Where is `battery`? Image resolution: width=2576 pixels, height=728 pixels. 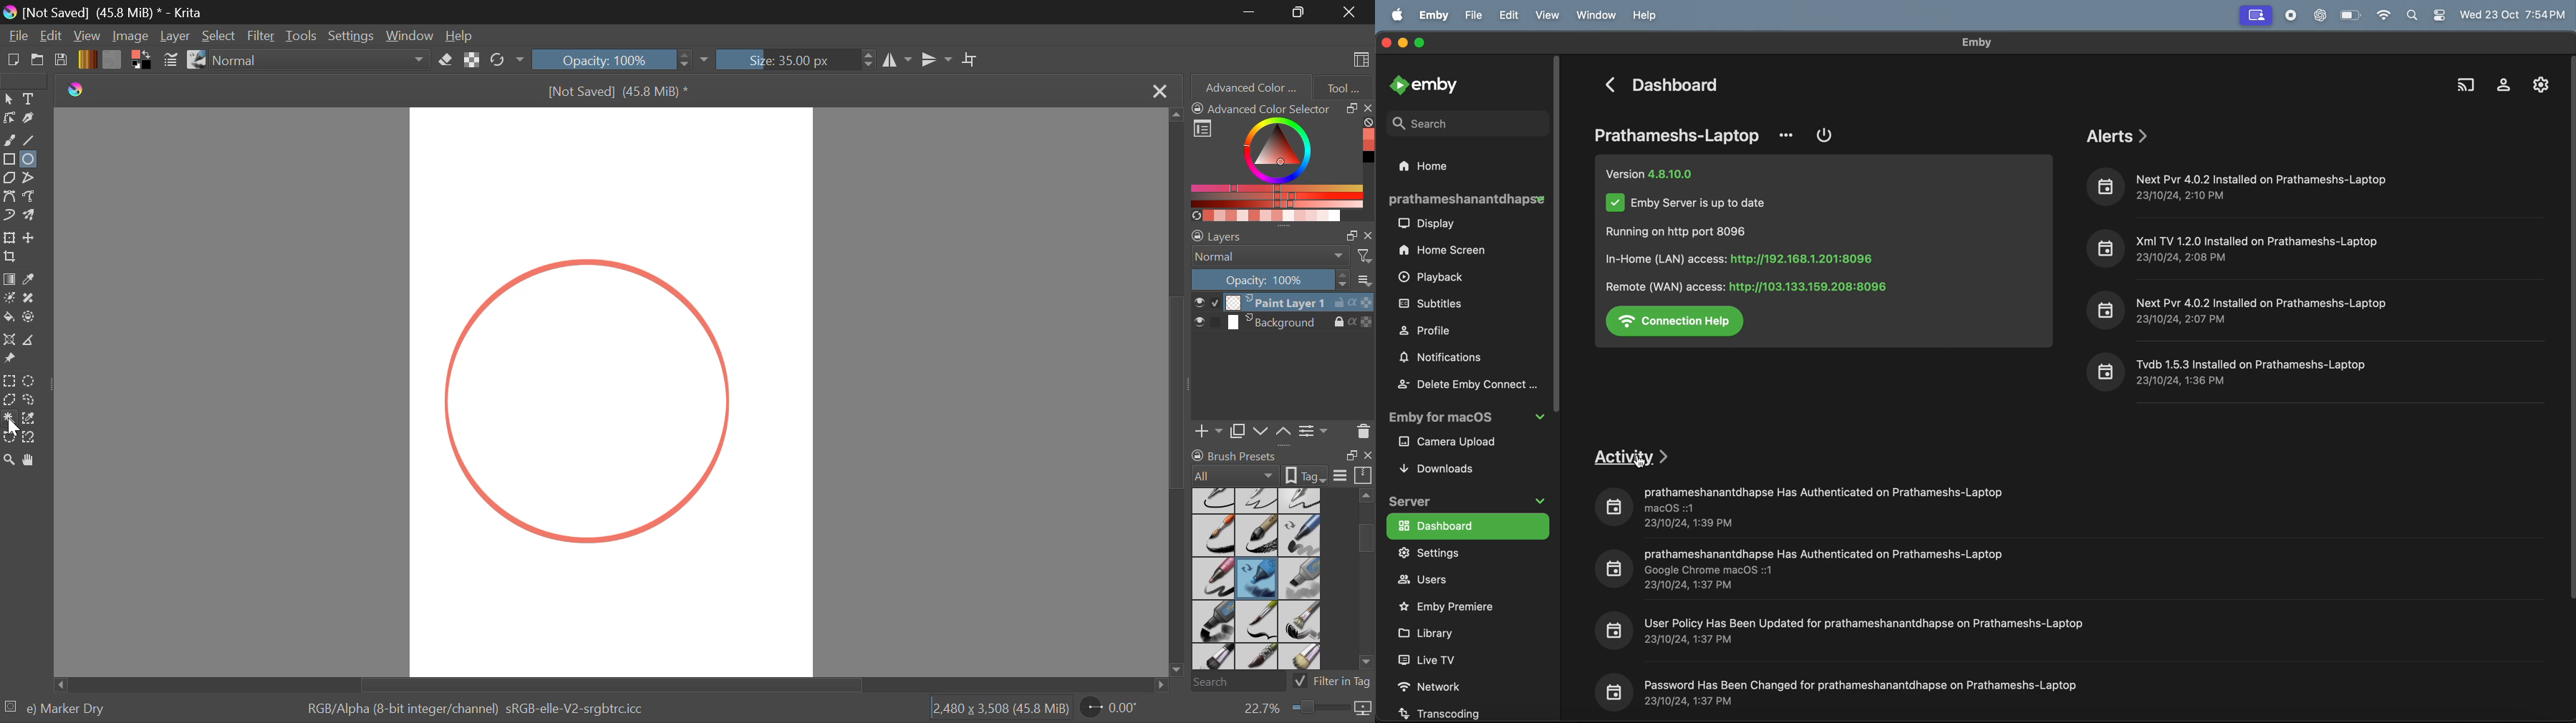
battery is located at coordinates (2352, 16).